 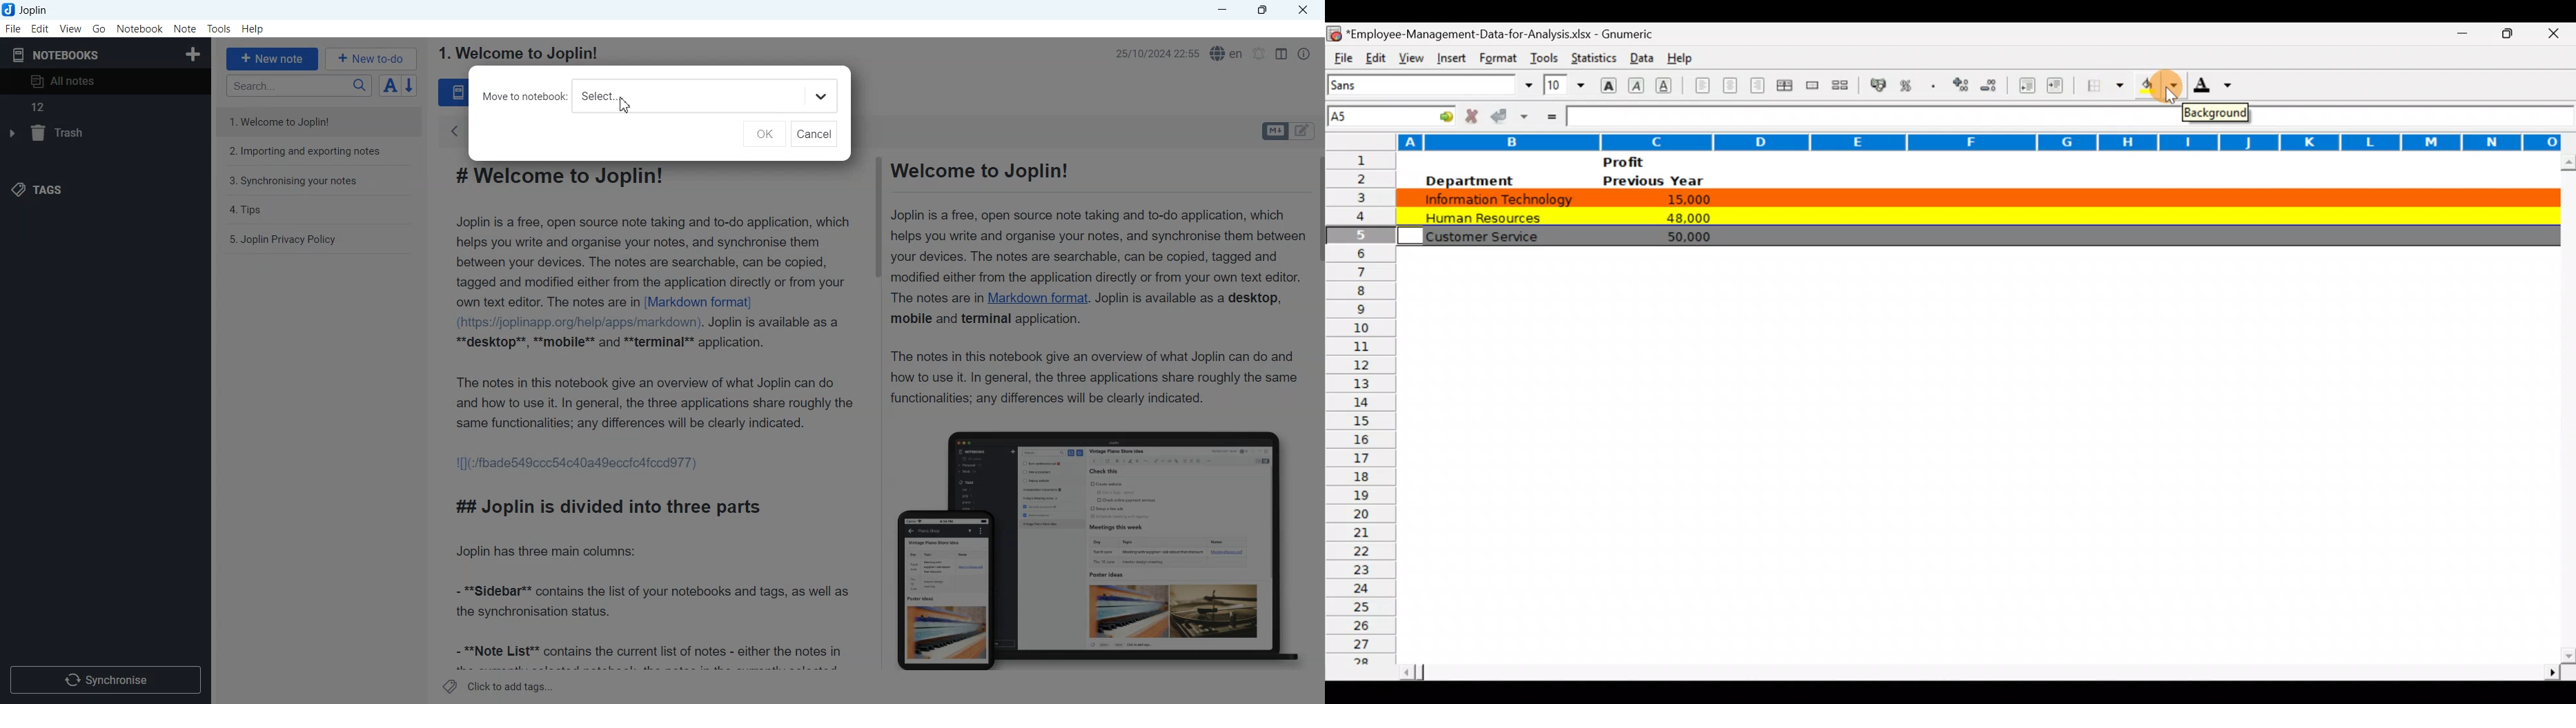 What do you see at coordinates (105, 678) in the screenshot?
I see `Synchronize` at bounding box center [105, 678].